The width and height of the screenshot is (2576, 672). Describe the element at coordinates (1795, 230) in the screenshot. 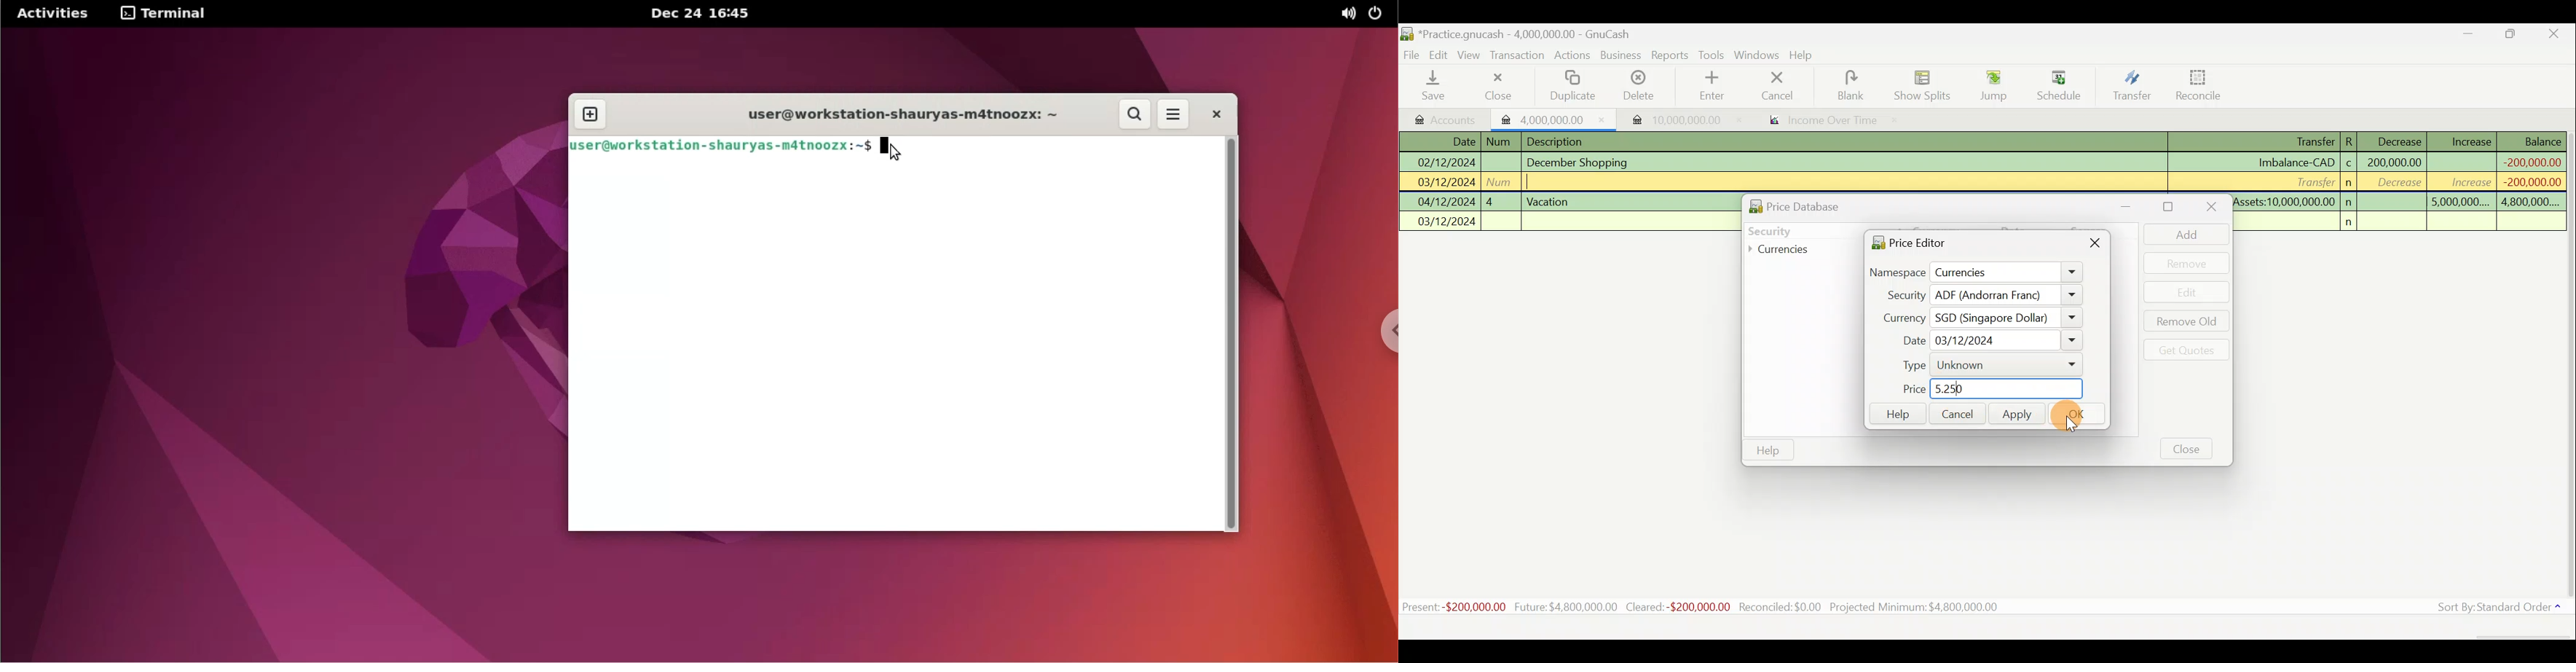

I see `Security` at that location.